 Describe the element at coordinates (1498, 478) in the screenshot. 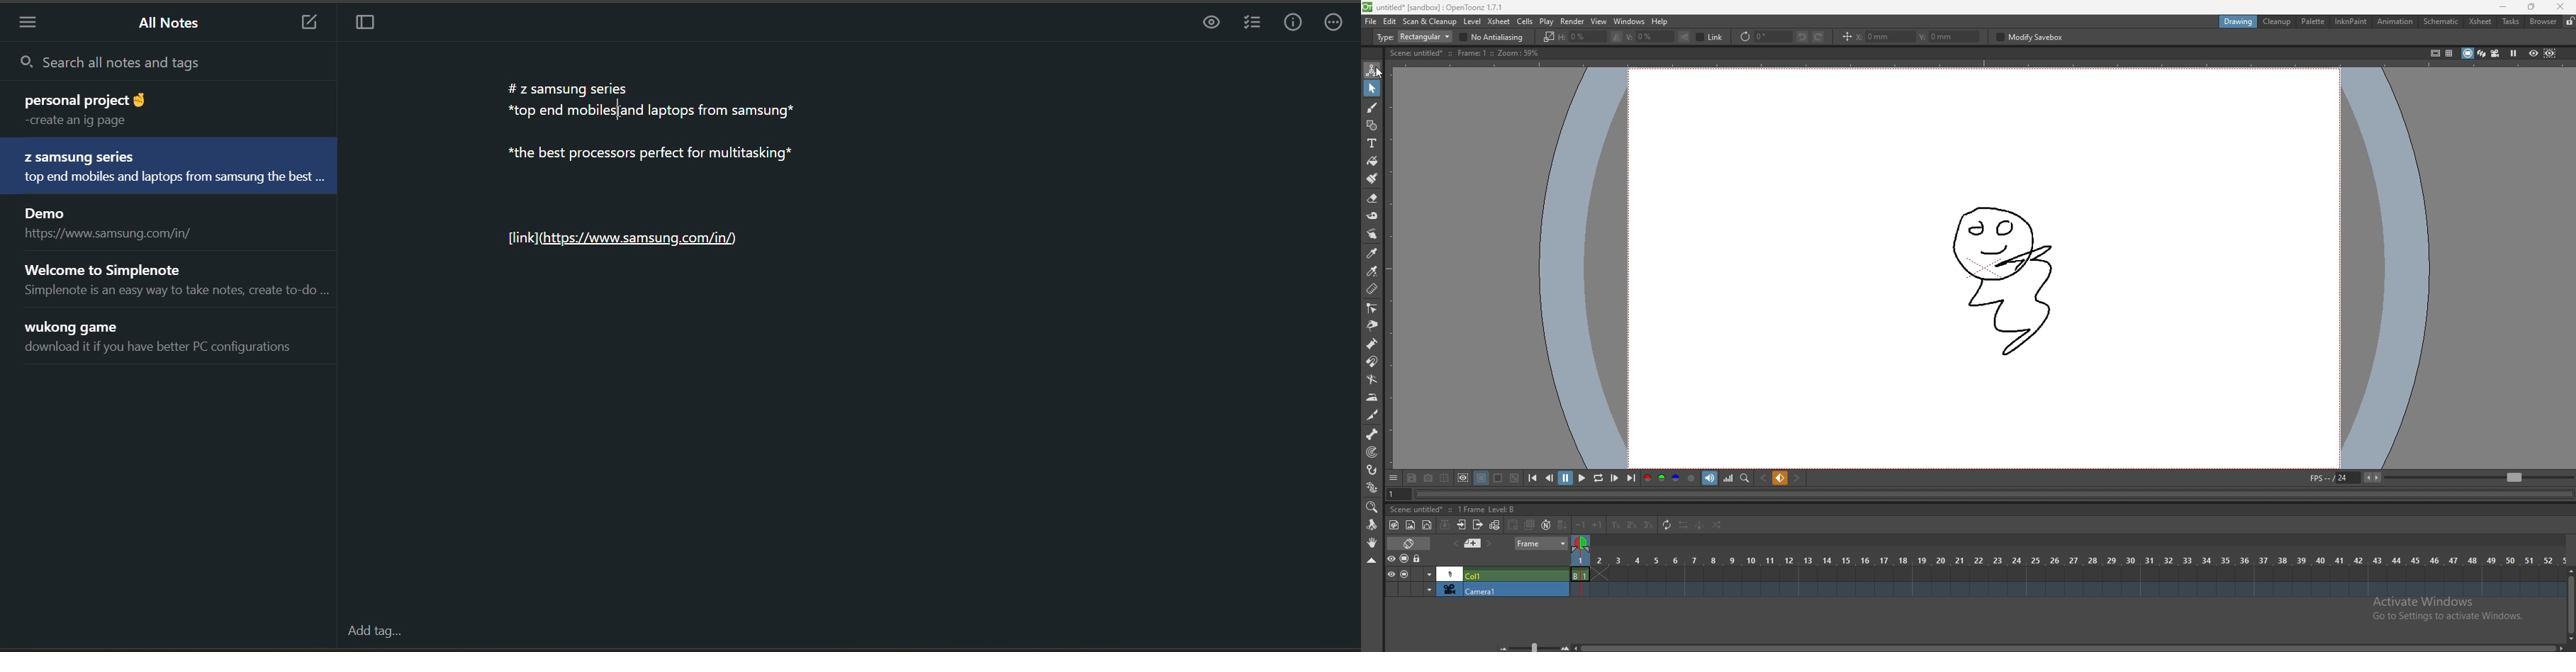

I see `white background` at that location.